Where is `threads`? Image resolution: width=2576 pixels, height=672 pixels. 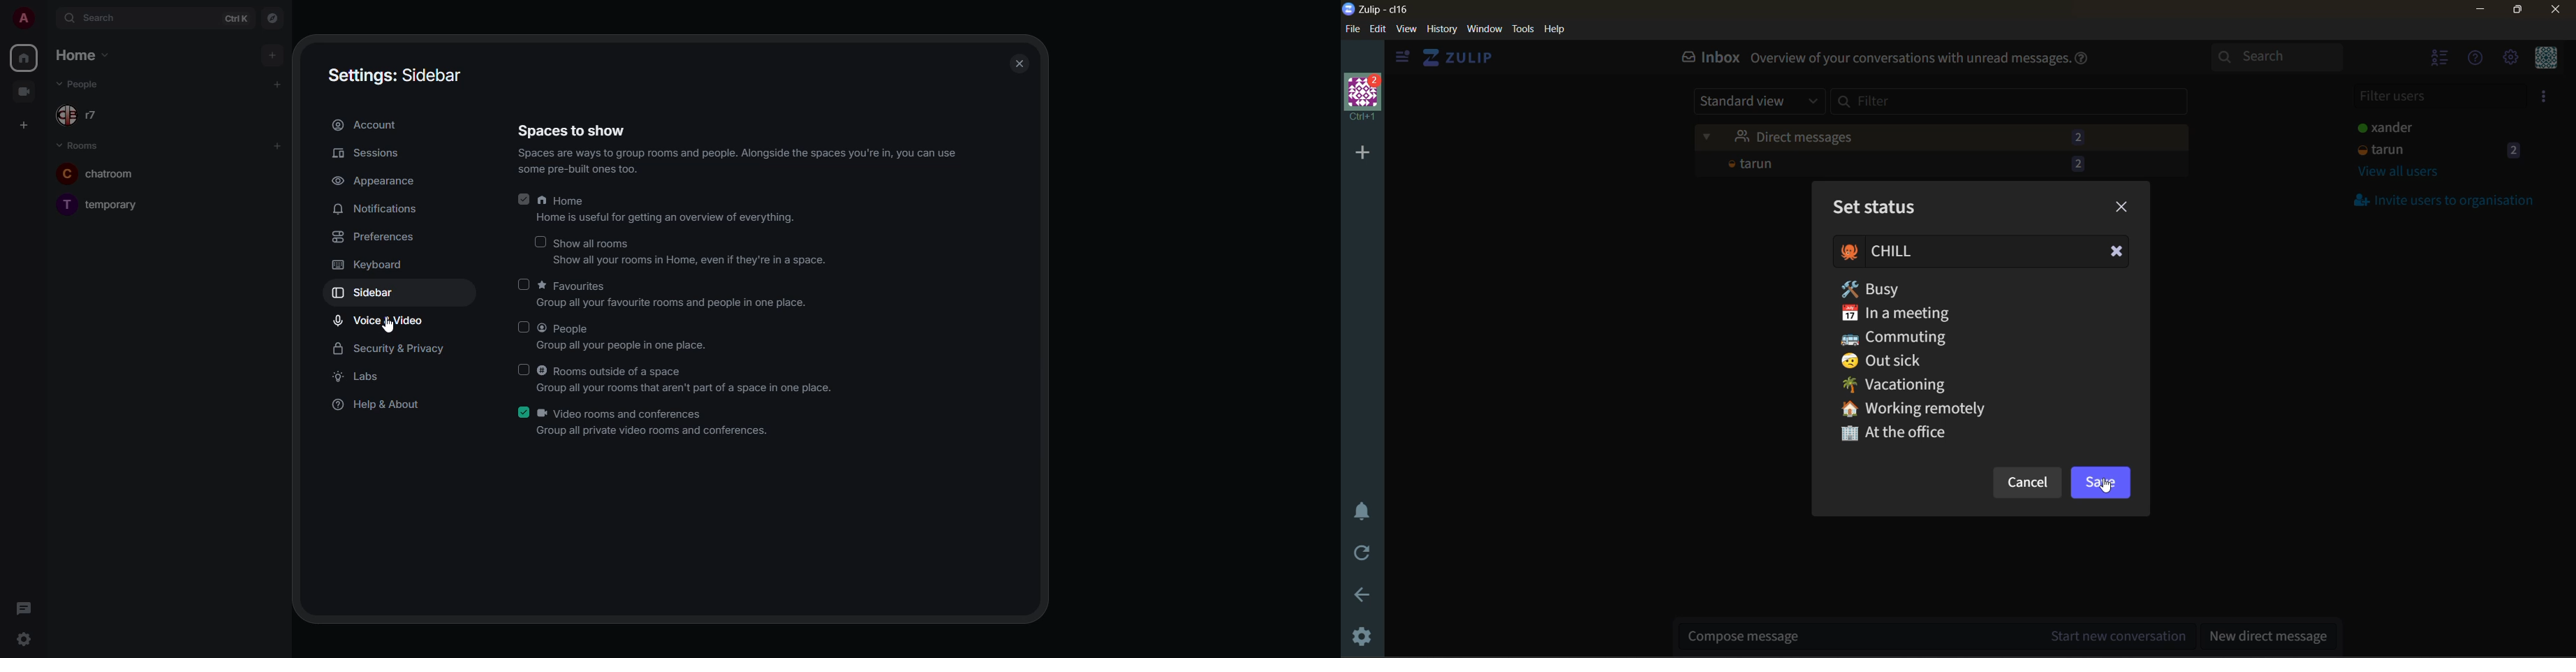 threads is located at coordinates (24, 608).